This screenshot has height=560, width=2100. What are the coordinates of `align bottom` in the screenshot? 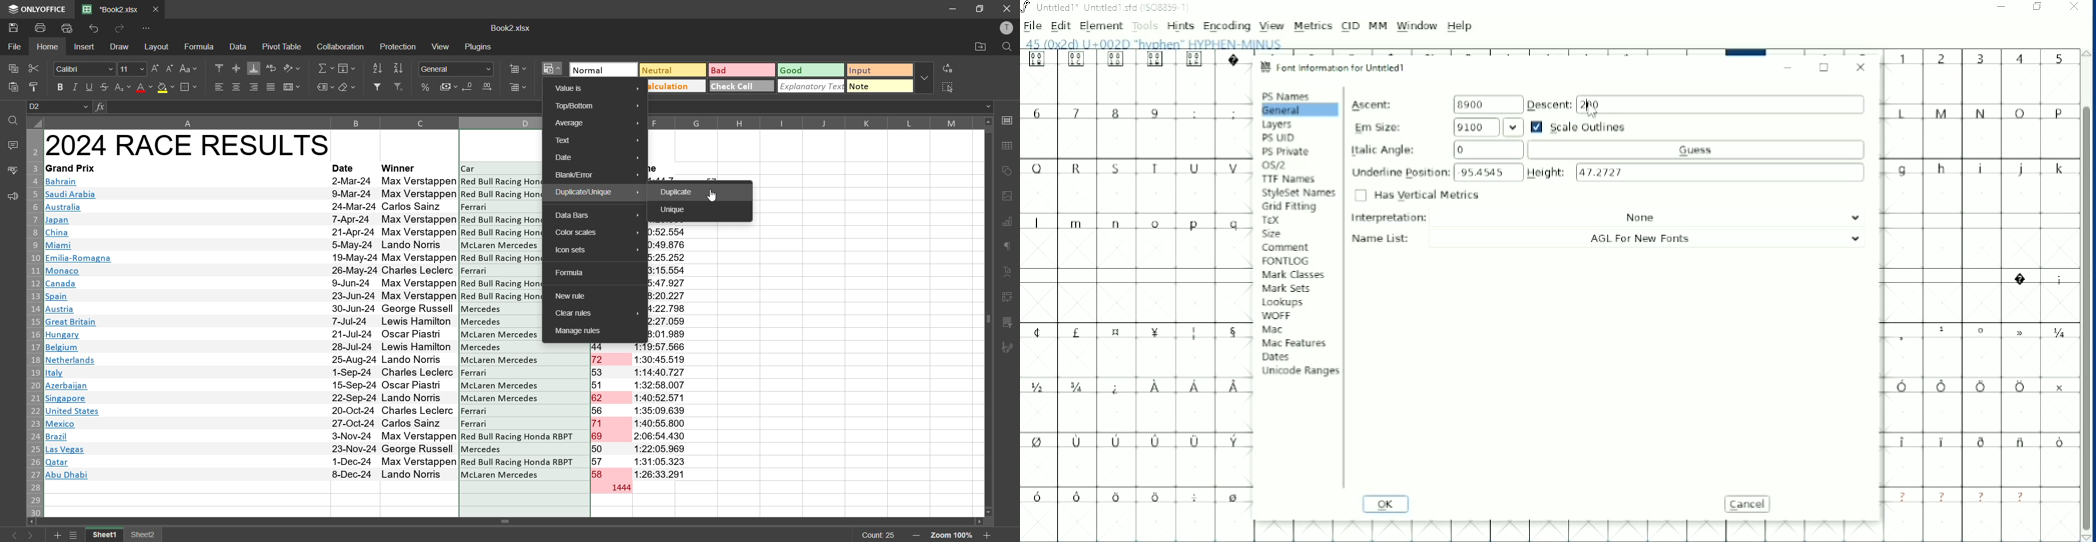 It's located at (255, 68).